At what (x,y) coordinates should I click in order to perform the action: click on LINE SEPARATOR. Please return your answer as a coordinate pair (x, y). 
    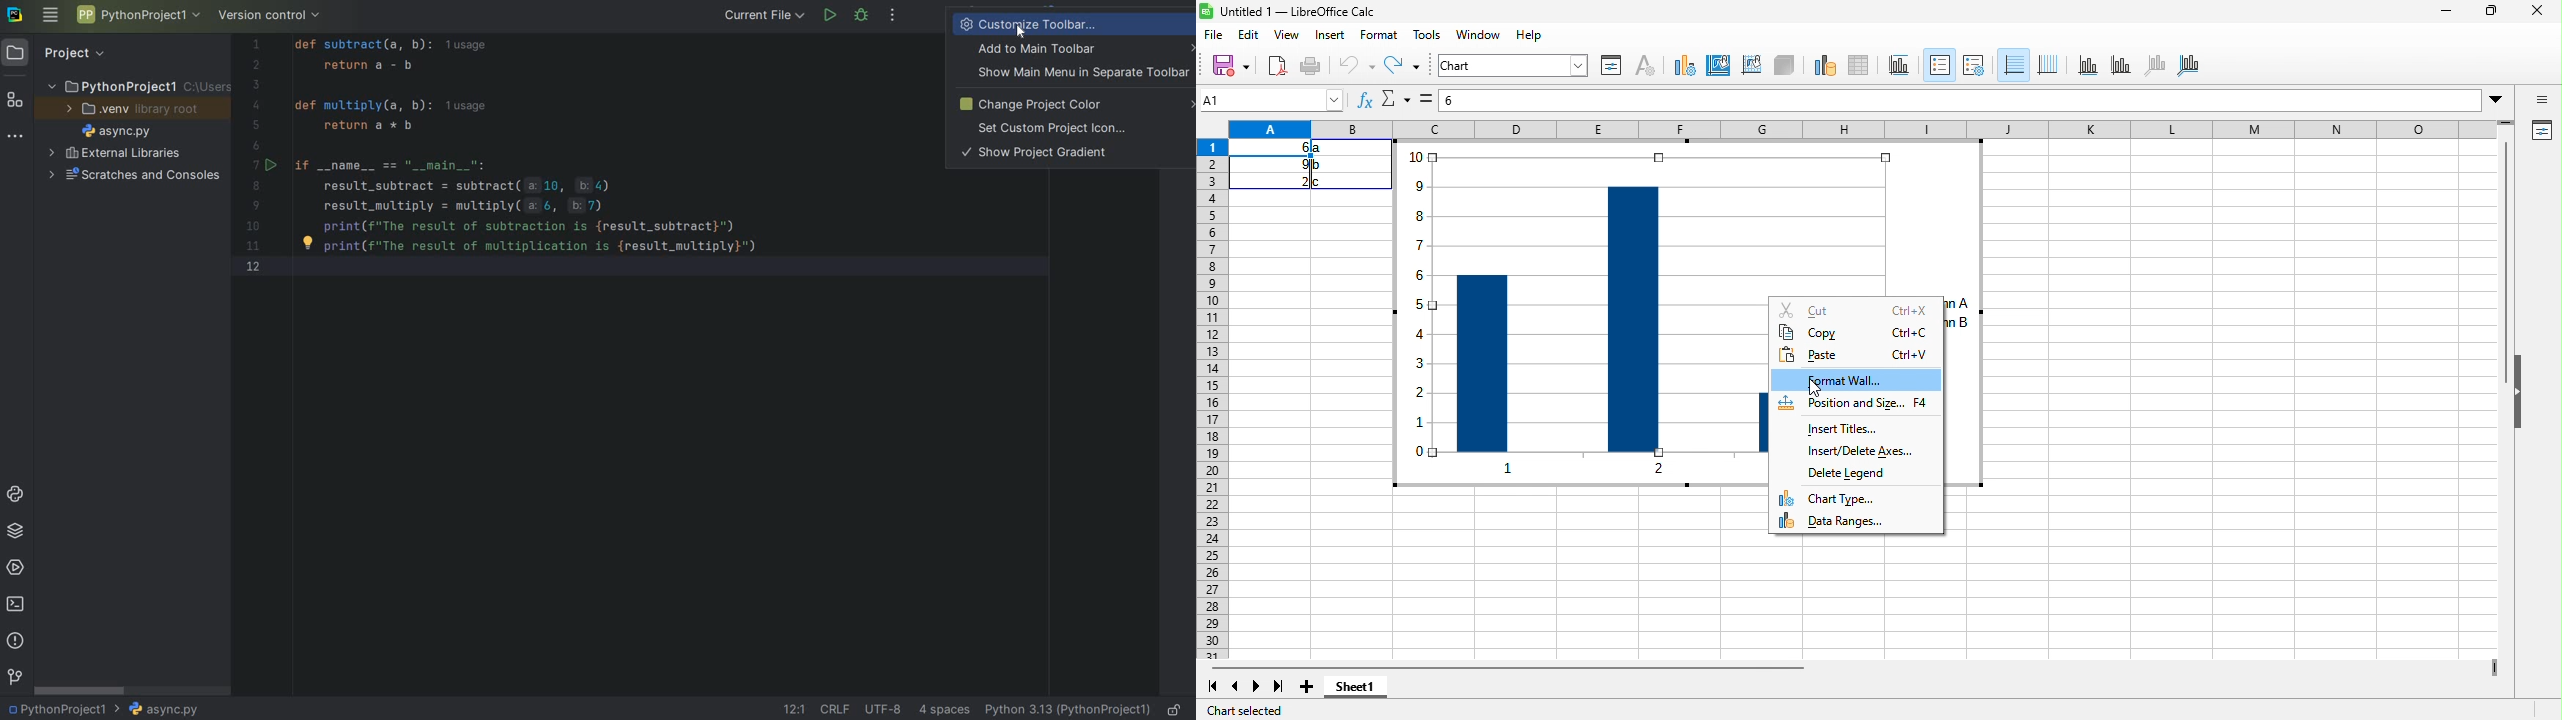
    Looking at the image, I should click on (837, 708).